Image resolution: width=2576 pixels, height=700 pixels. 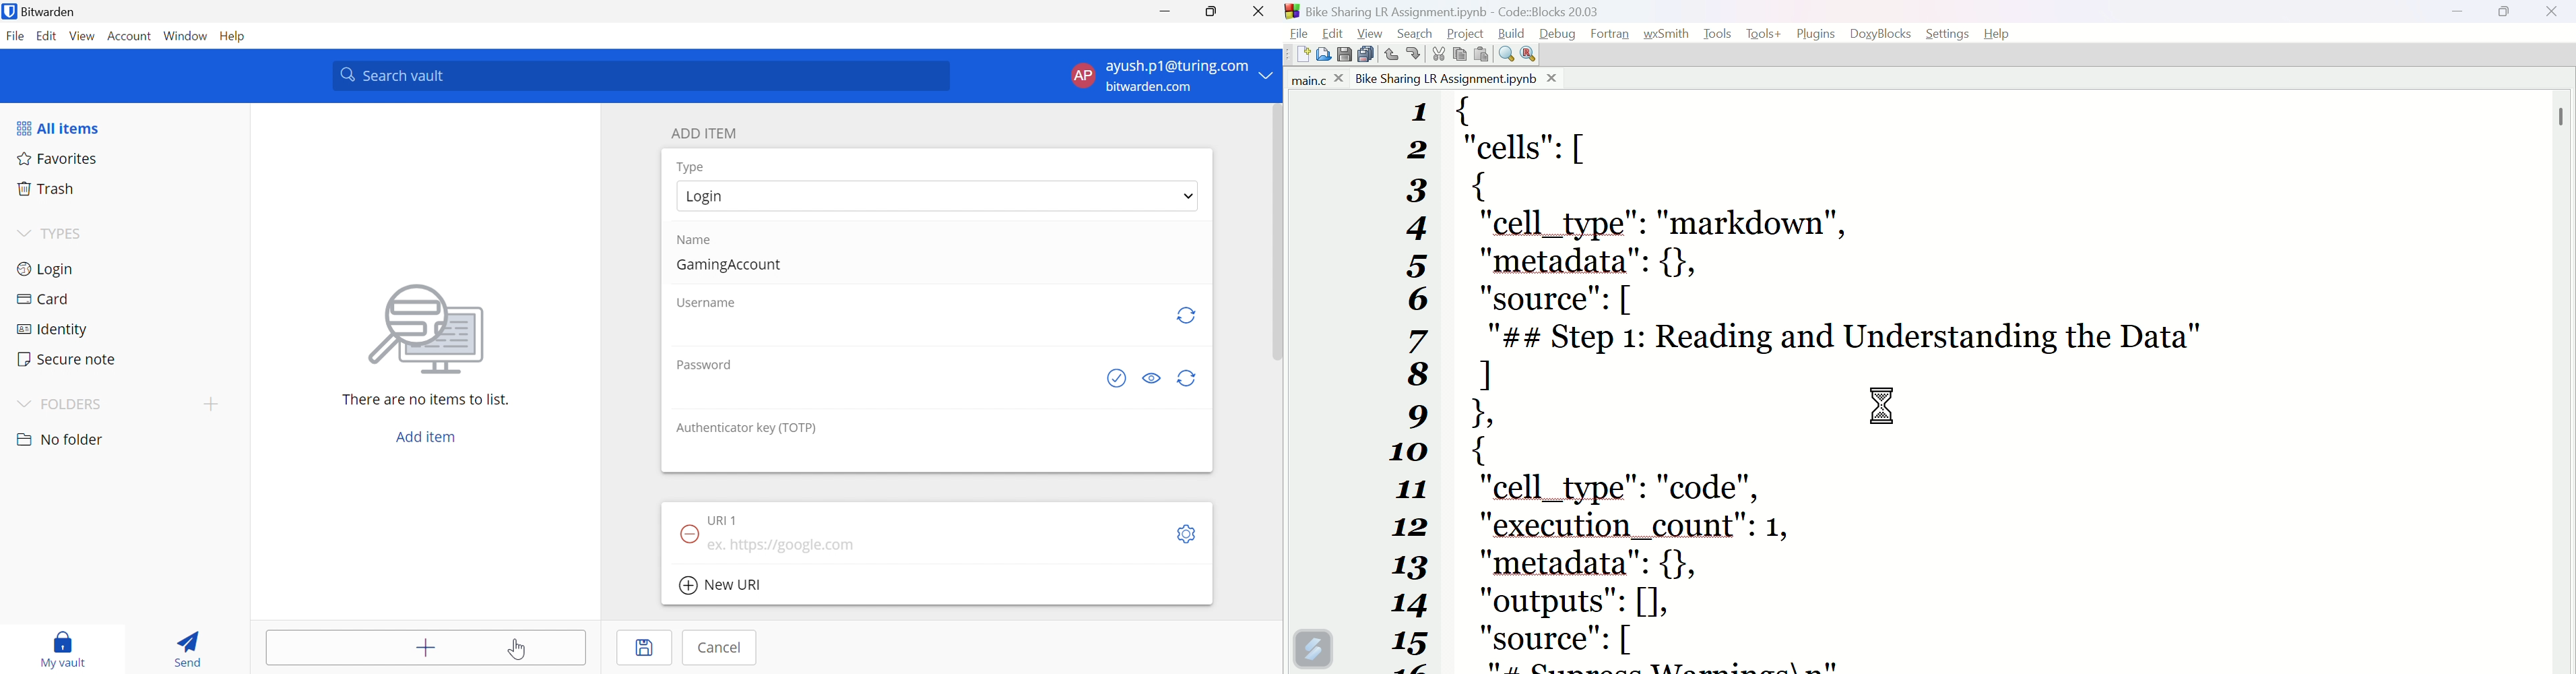 What do you see at coordinates (1326, 55) in the screenshot?
I see `Open` at bounding box center [1326, 55].